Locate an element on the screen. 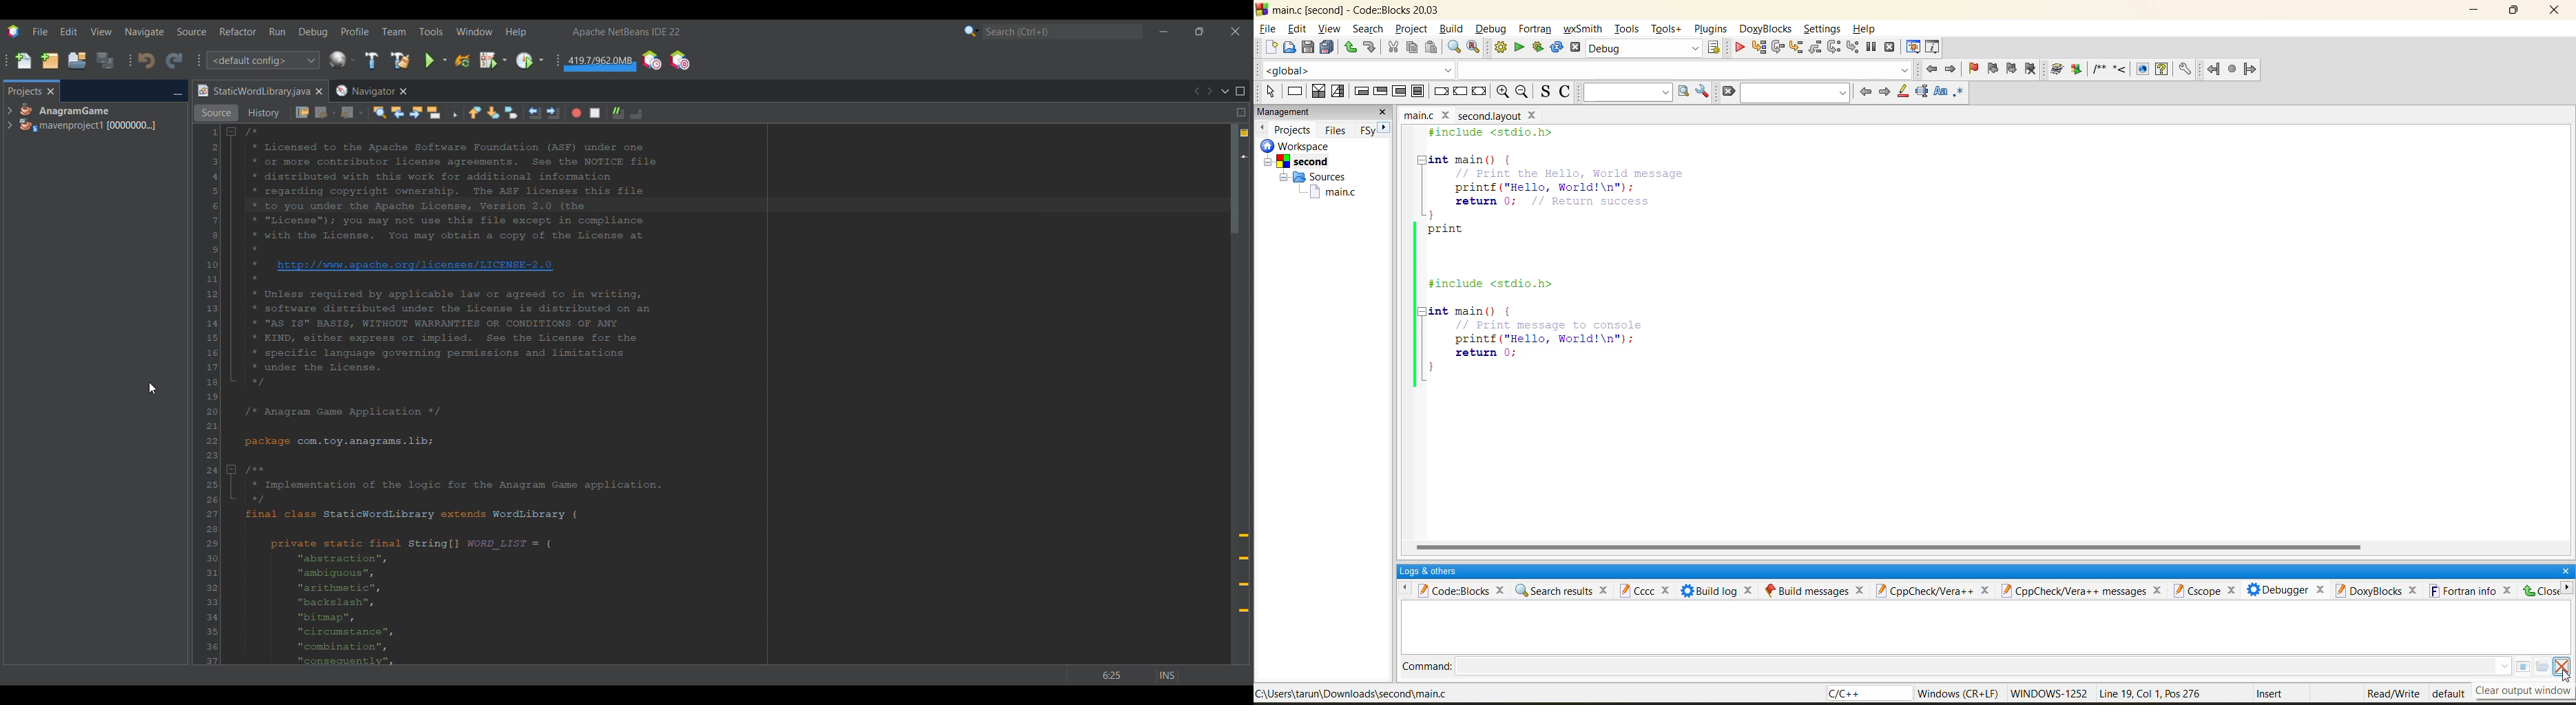  Find next occurrence is located at coordinates (416, 112).